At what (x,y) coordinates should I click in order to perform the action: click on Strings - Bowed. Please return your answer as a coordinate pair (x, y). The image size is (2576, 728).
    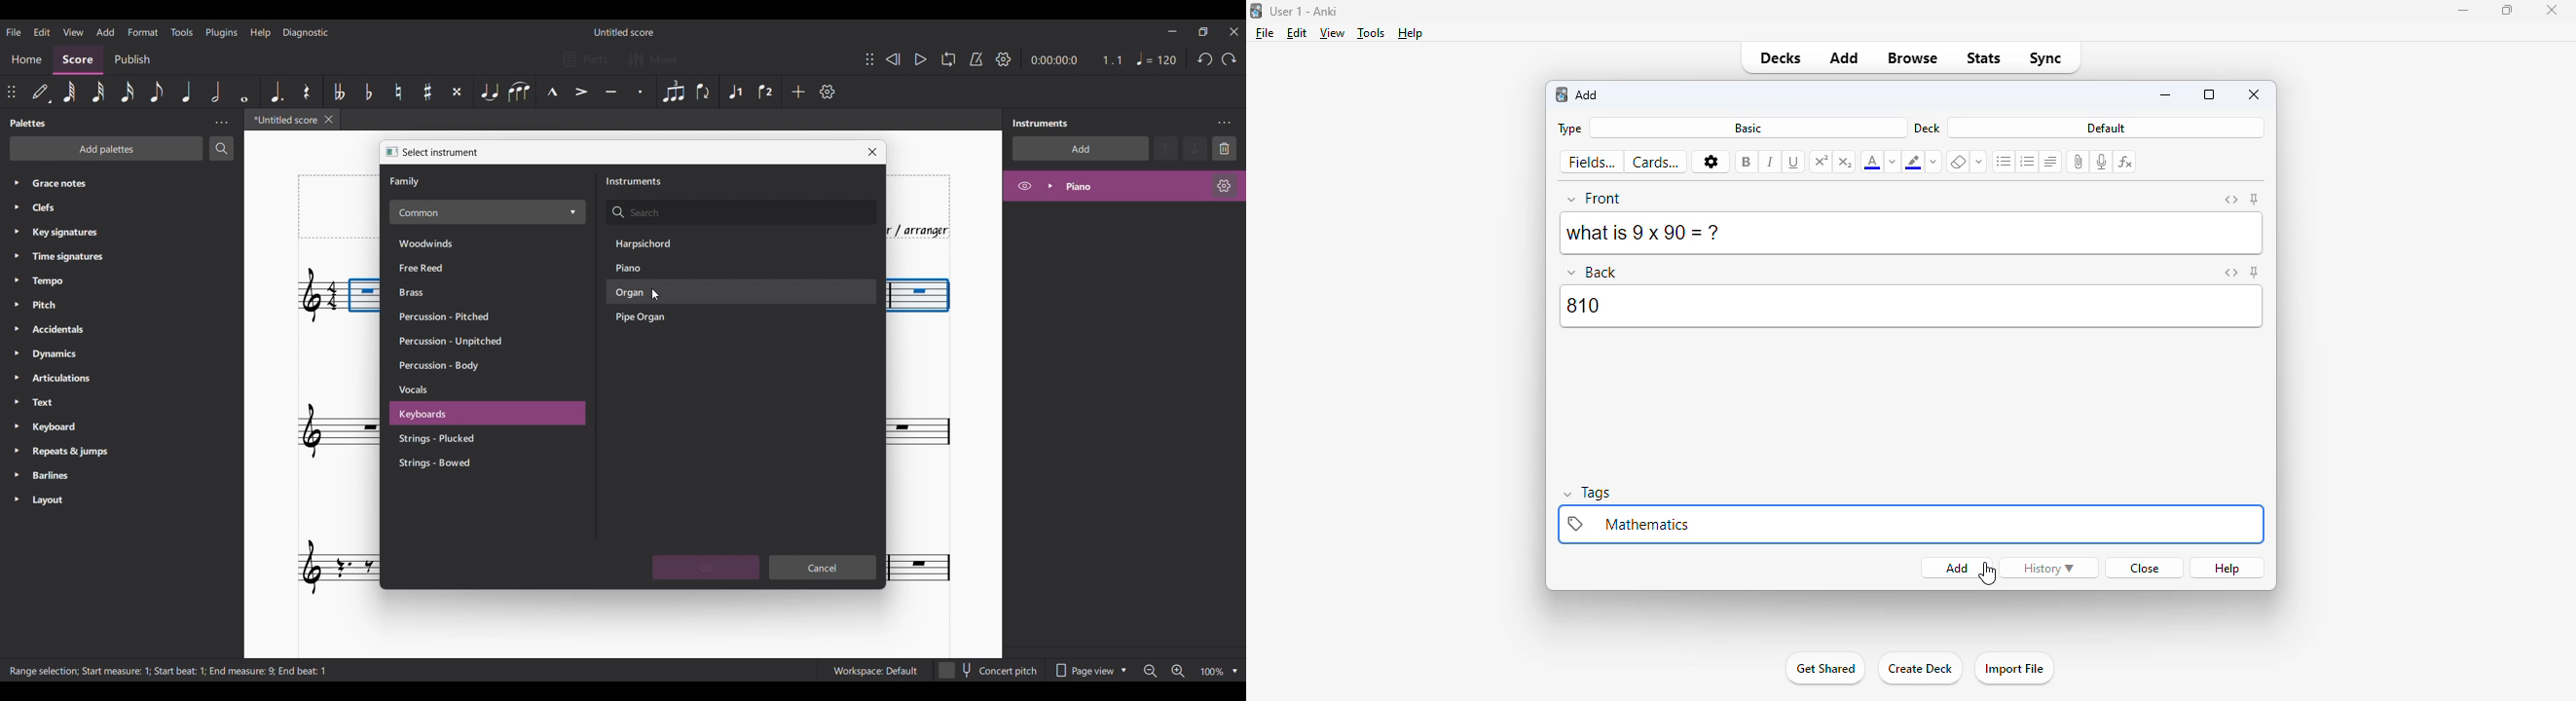
    Looking at the image, I should click on (454, 463).